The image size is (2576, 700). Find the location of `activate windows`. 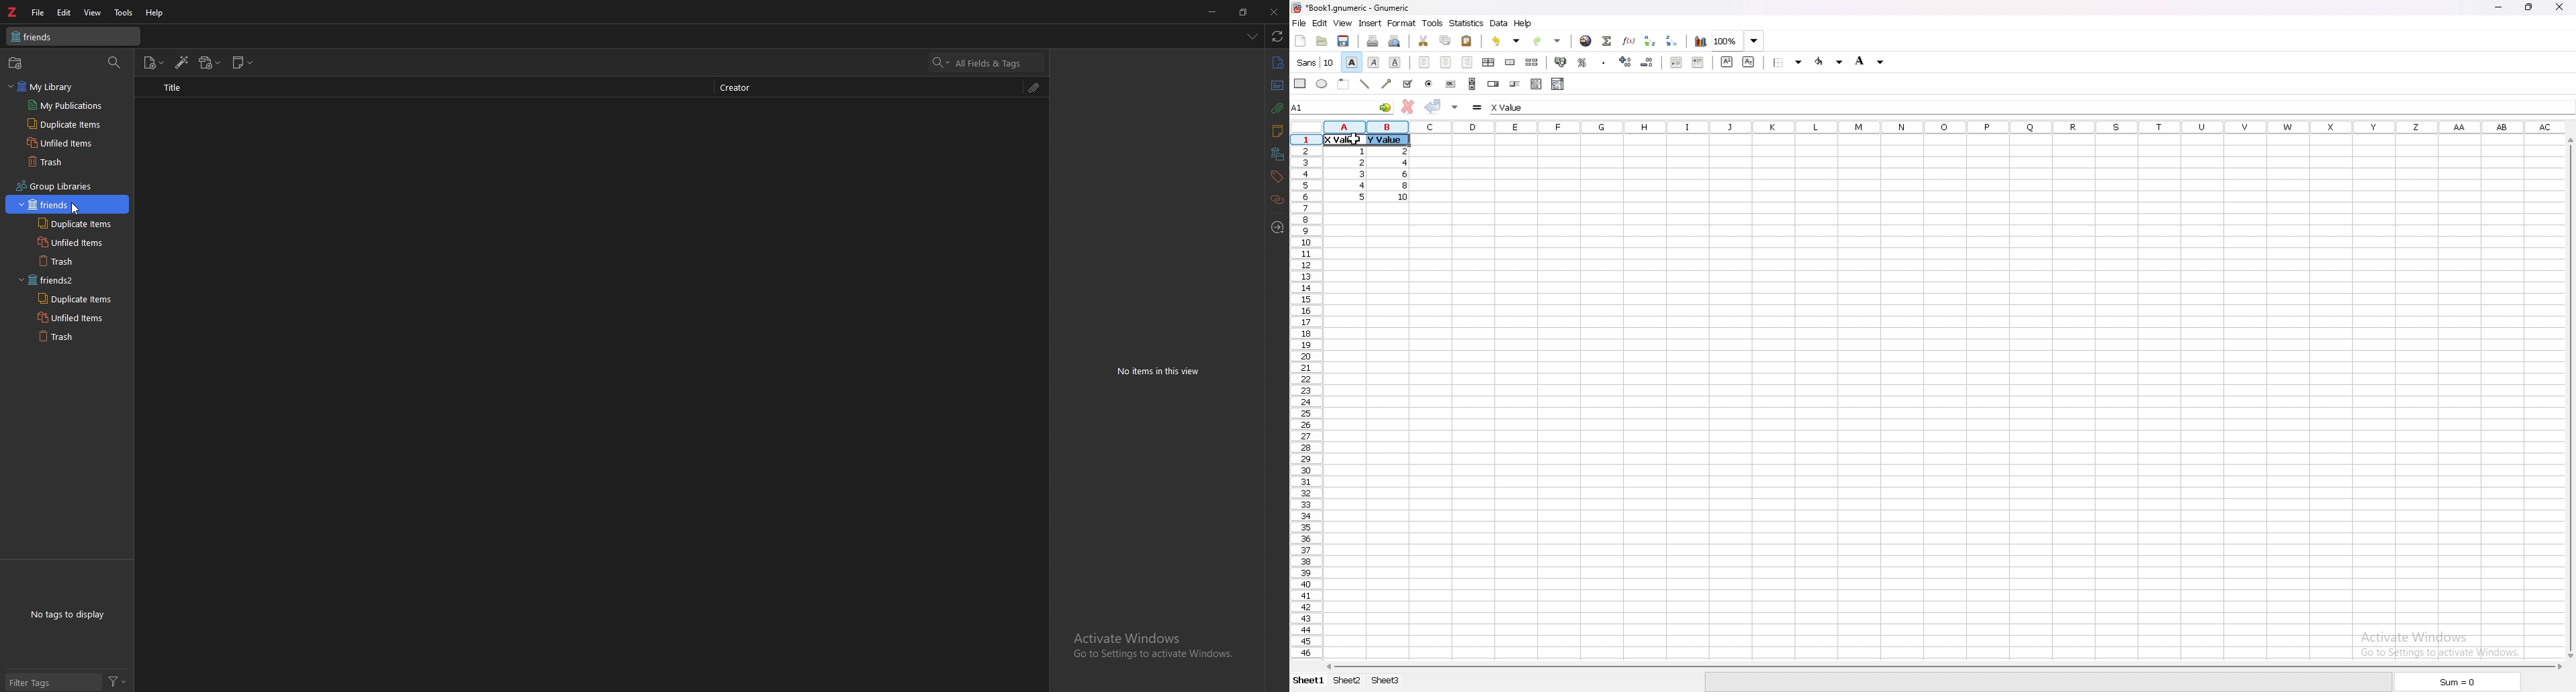

activate windows is located at coordinates (2445, 642).